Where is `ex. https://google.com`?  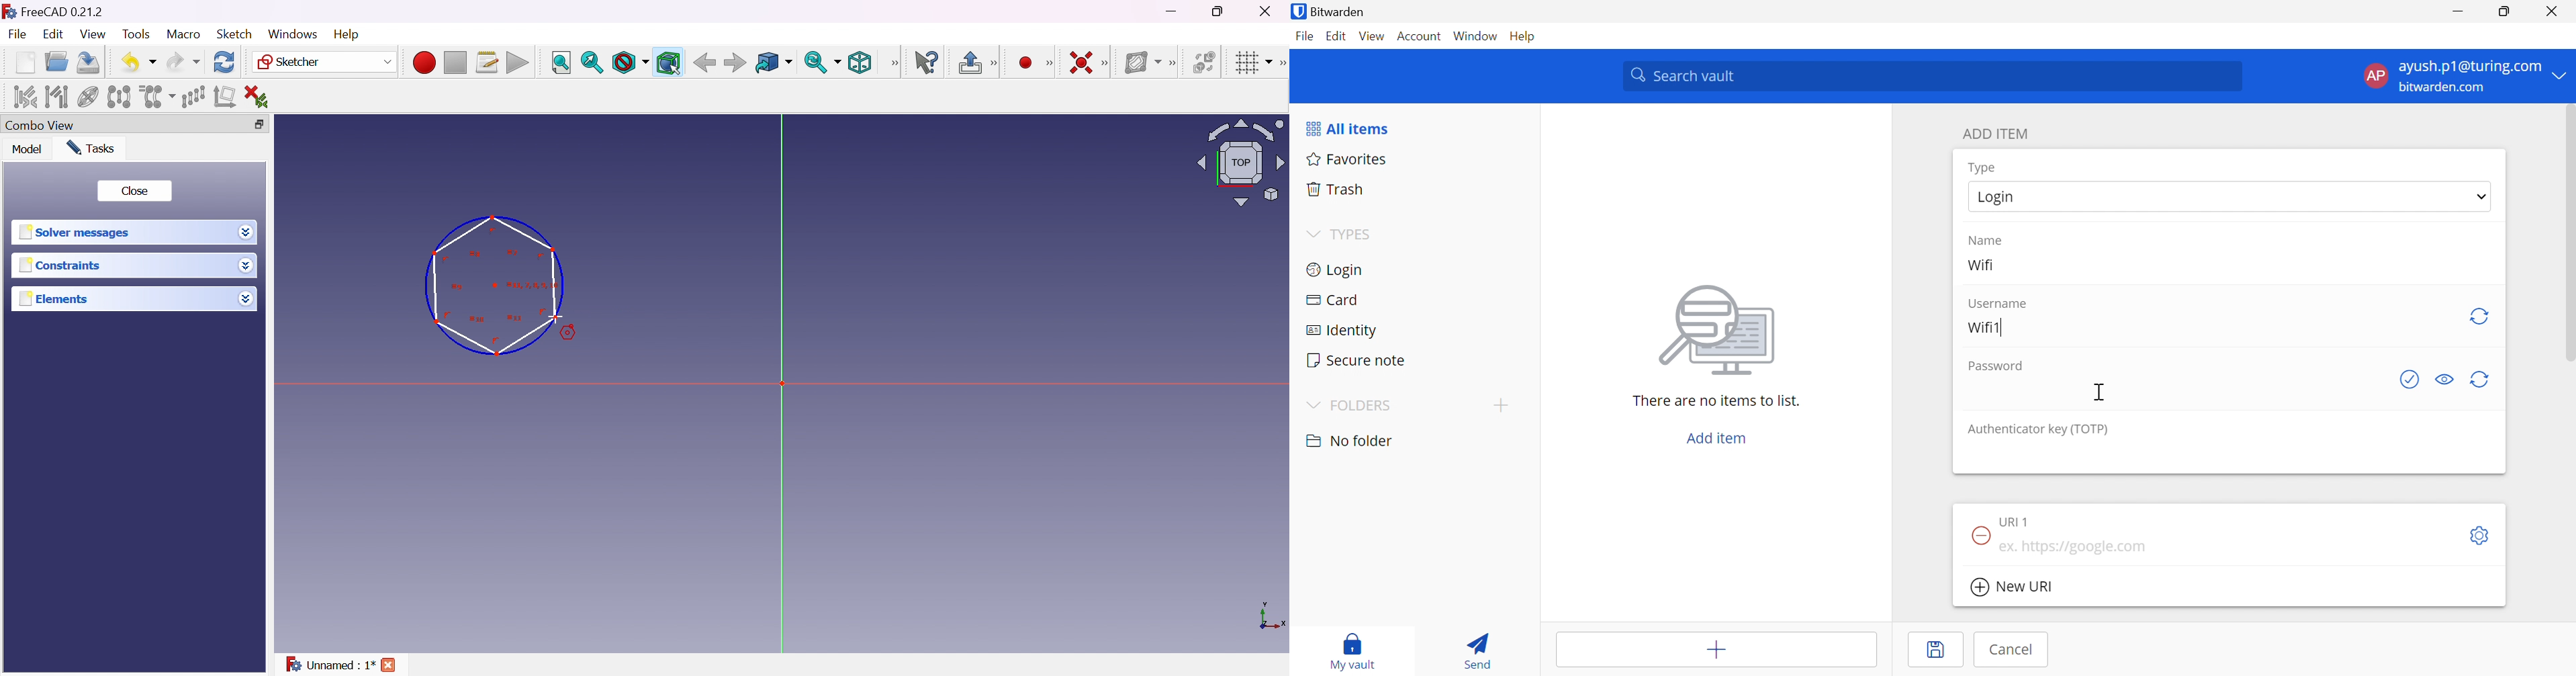 ex. https://google.com is located at coordinates (2074, 547).